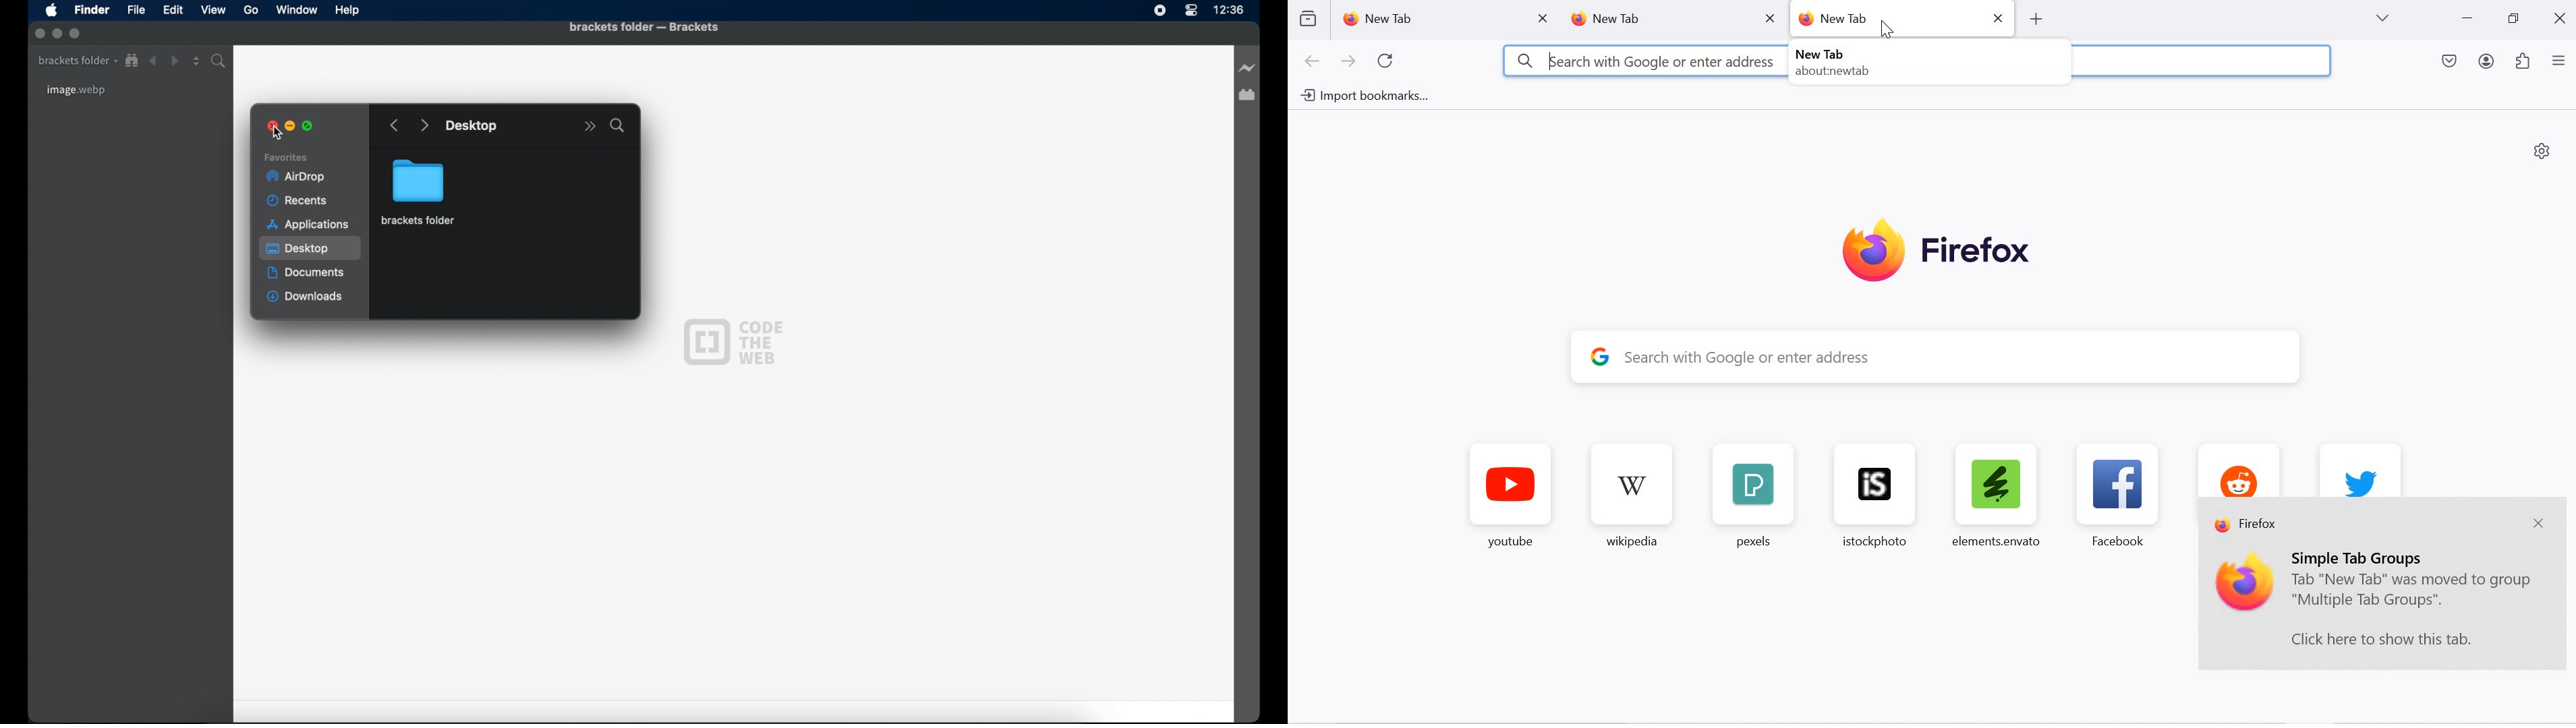  What do you see at coordinates (197, 61) in the screenshot?
I see `split editor vertical or horizontal` at bounding box center [197, 61].